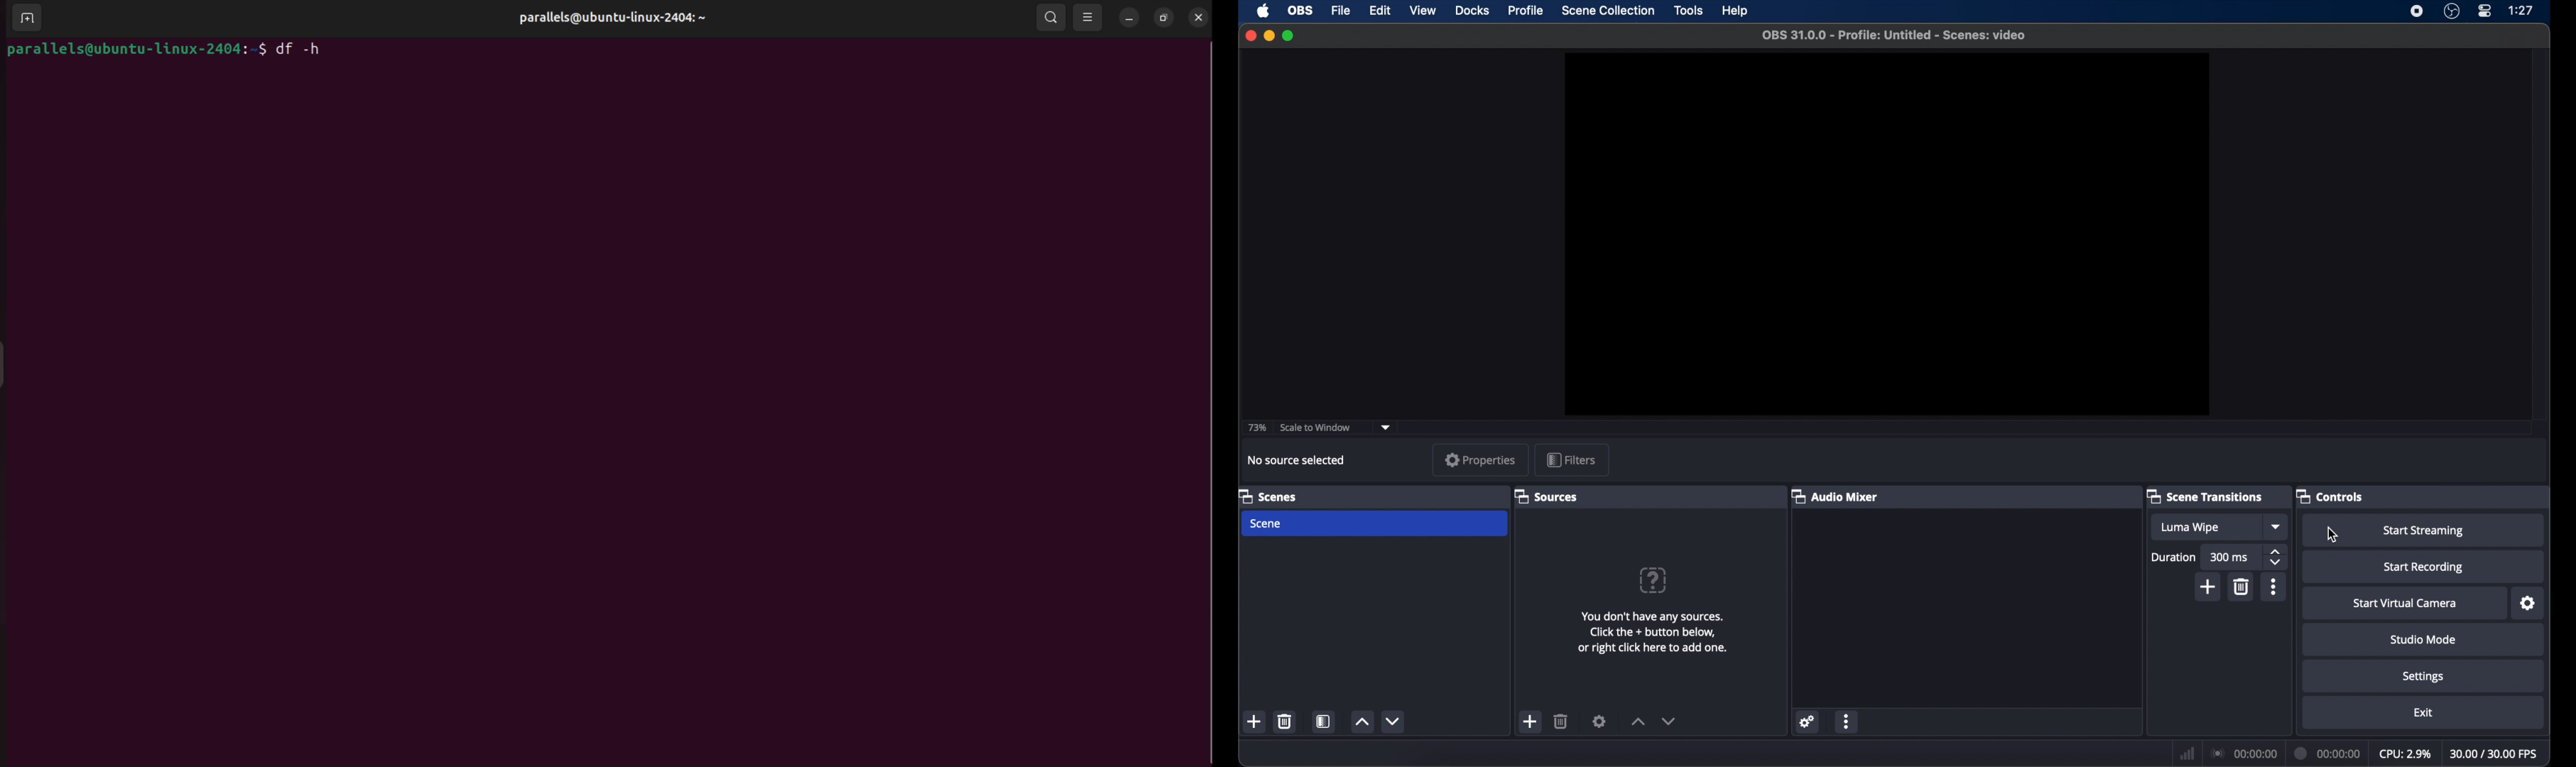 Image resolution: width=2576 pixels, height=784 pixels. I want to click on increment, so click(1362, 721).